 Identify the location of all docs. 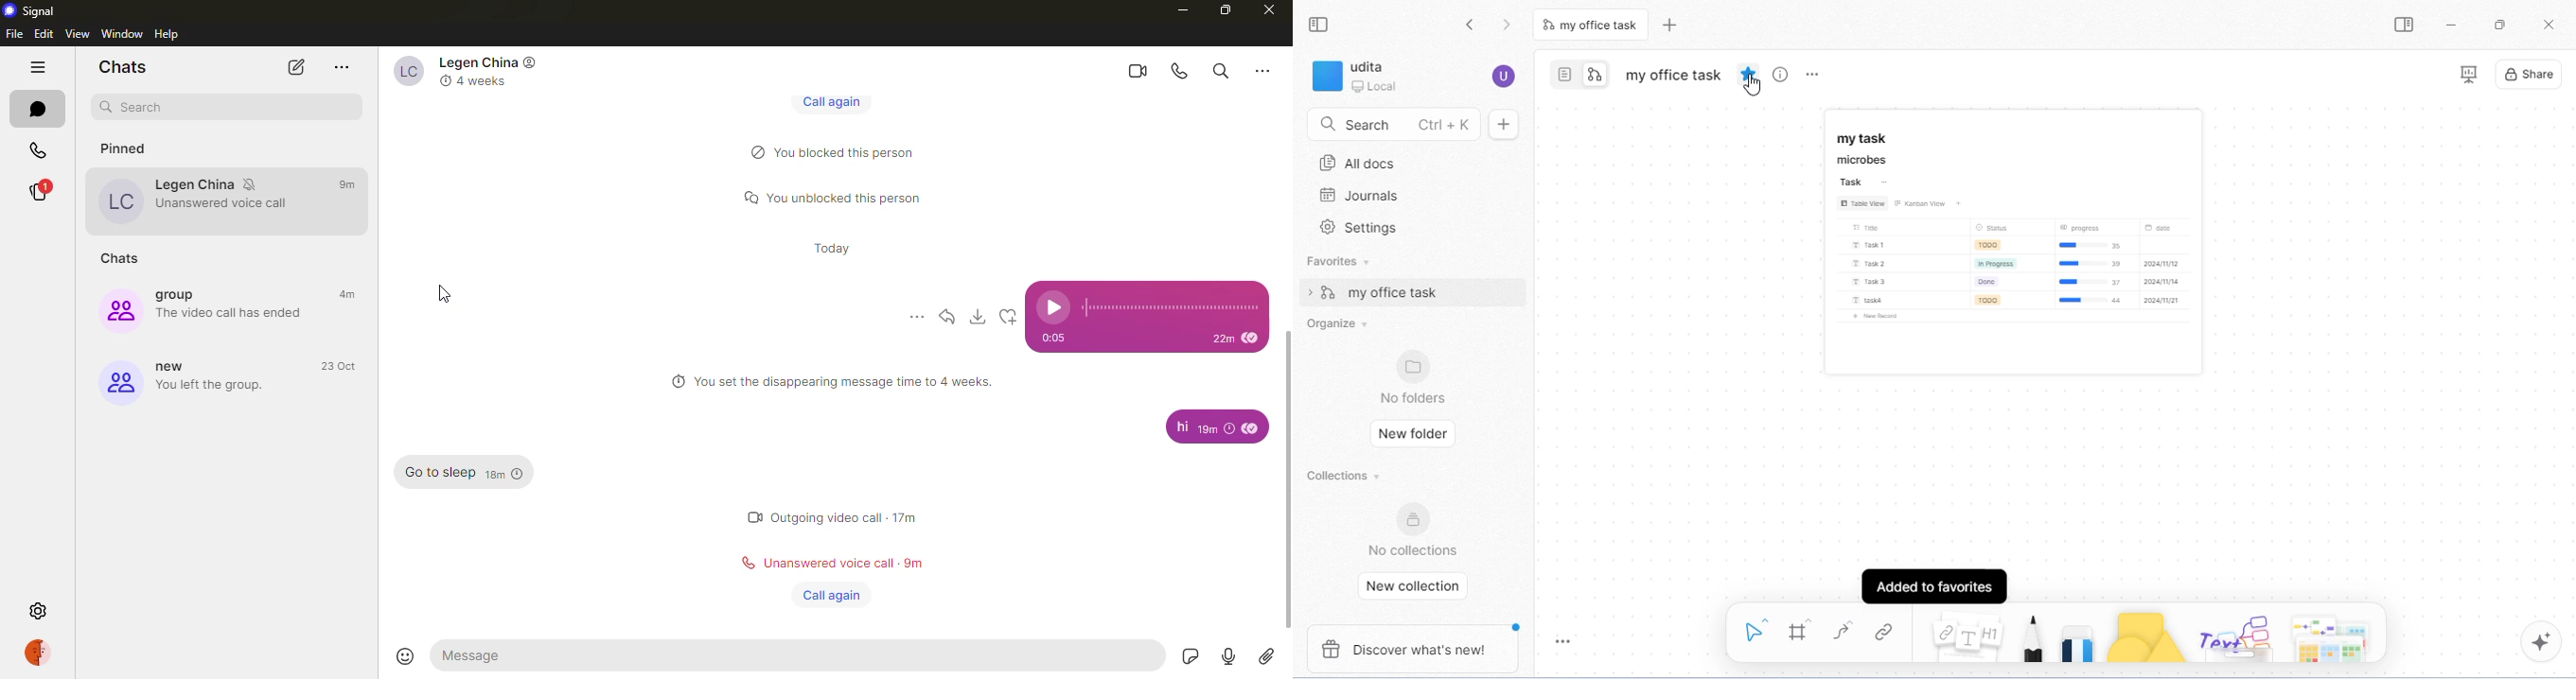
(1358, 163).